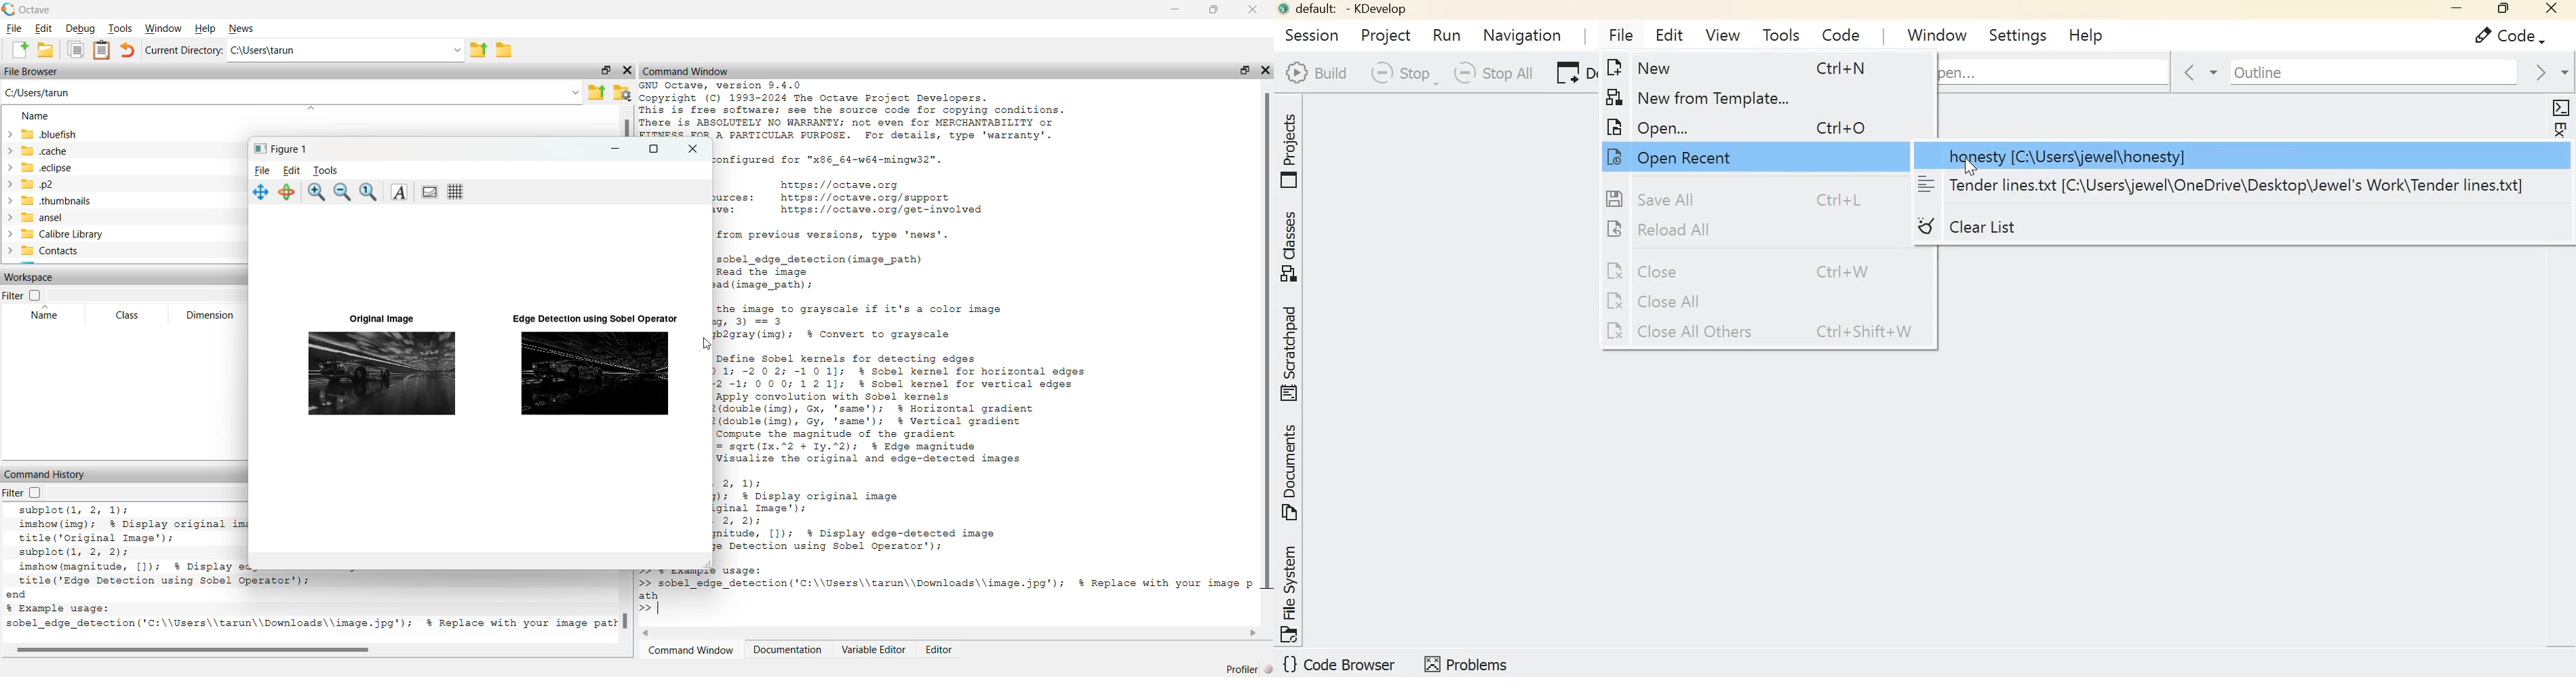  What do you see at coordinates (46, 251) in the screenshot?
I see ` Contacts` at bounding box center [46, 251].